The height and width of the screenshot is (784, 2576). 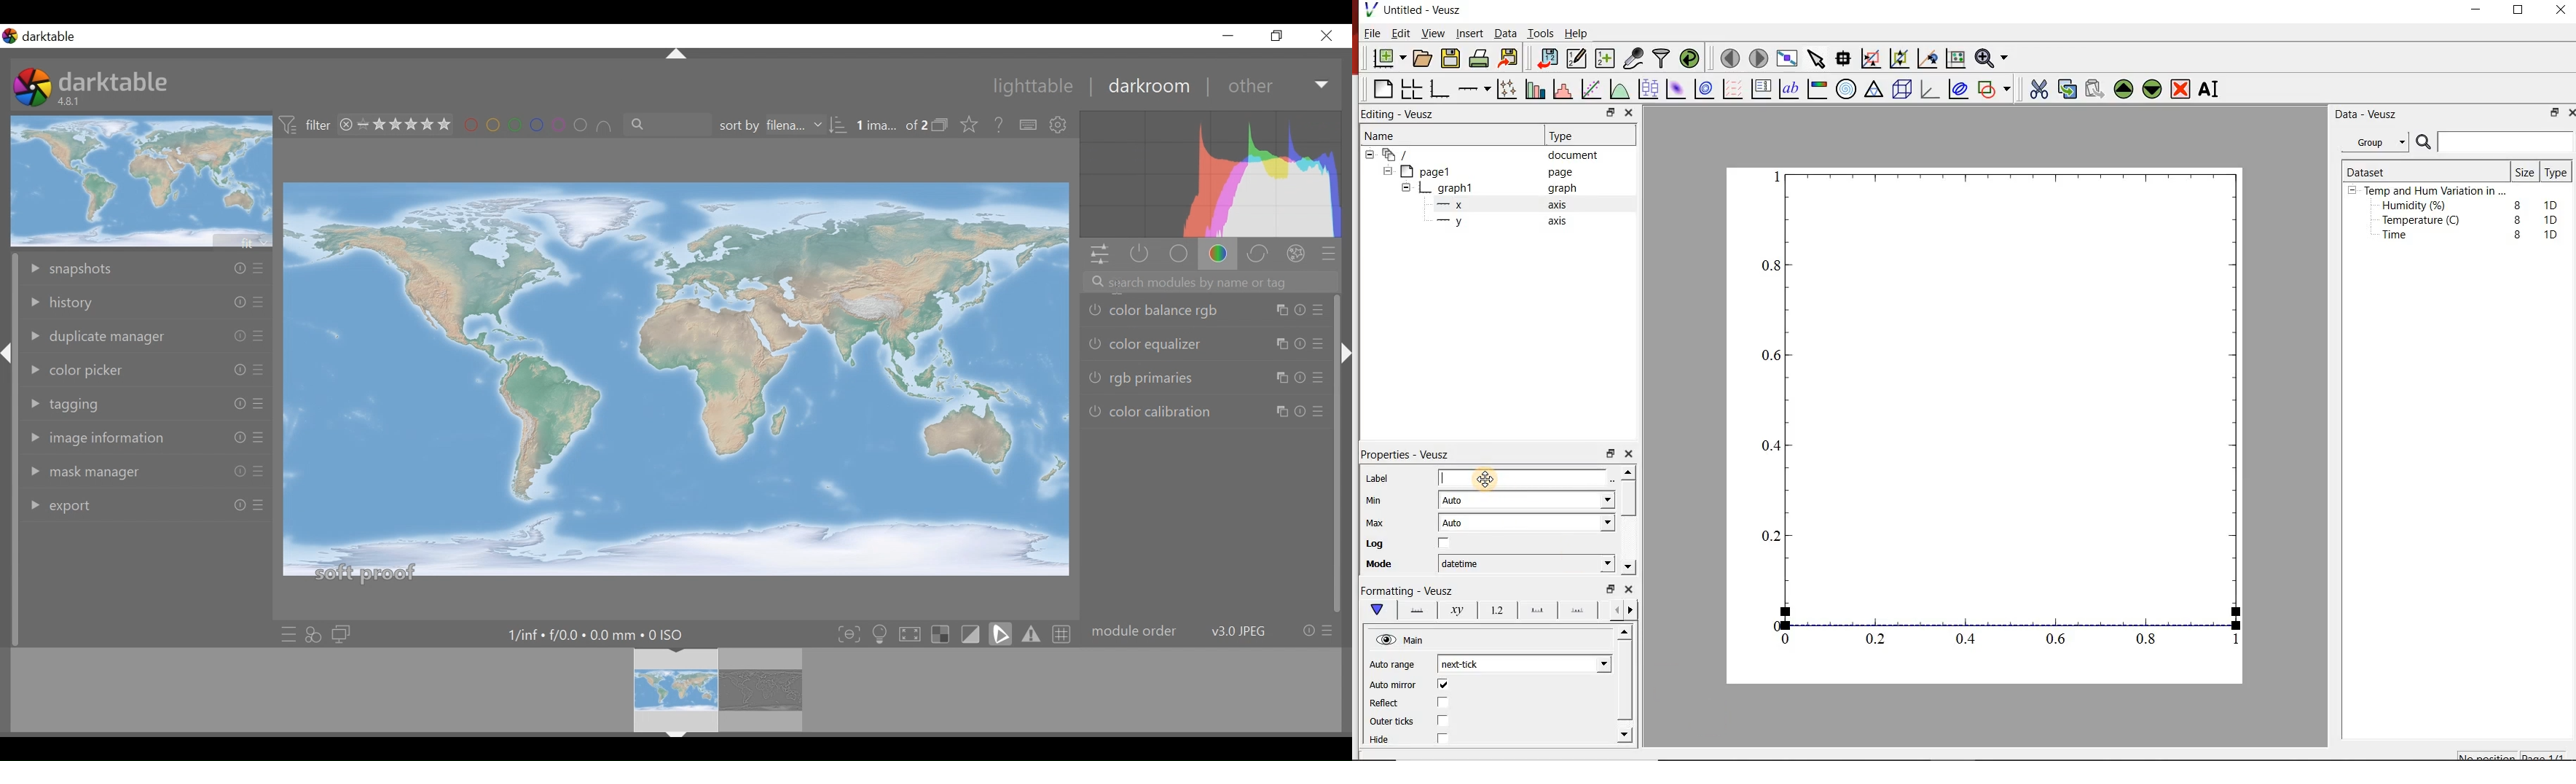 What do you see at coordinates (1383, 523) in the screenshot?
I see `Max` at bounding box center [1383, 523].